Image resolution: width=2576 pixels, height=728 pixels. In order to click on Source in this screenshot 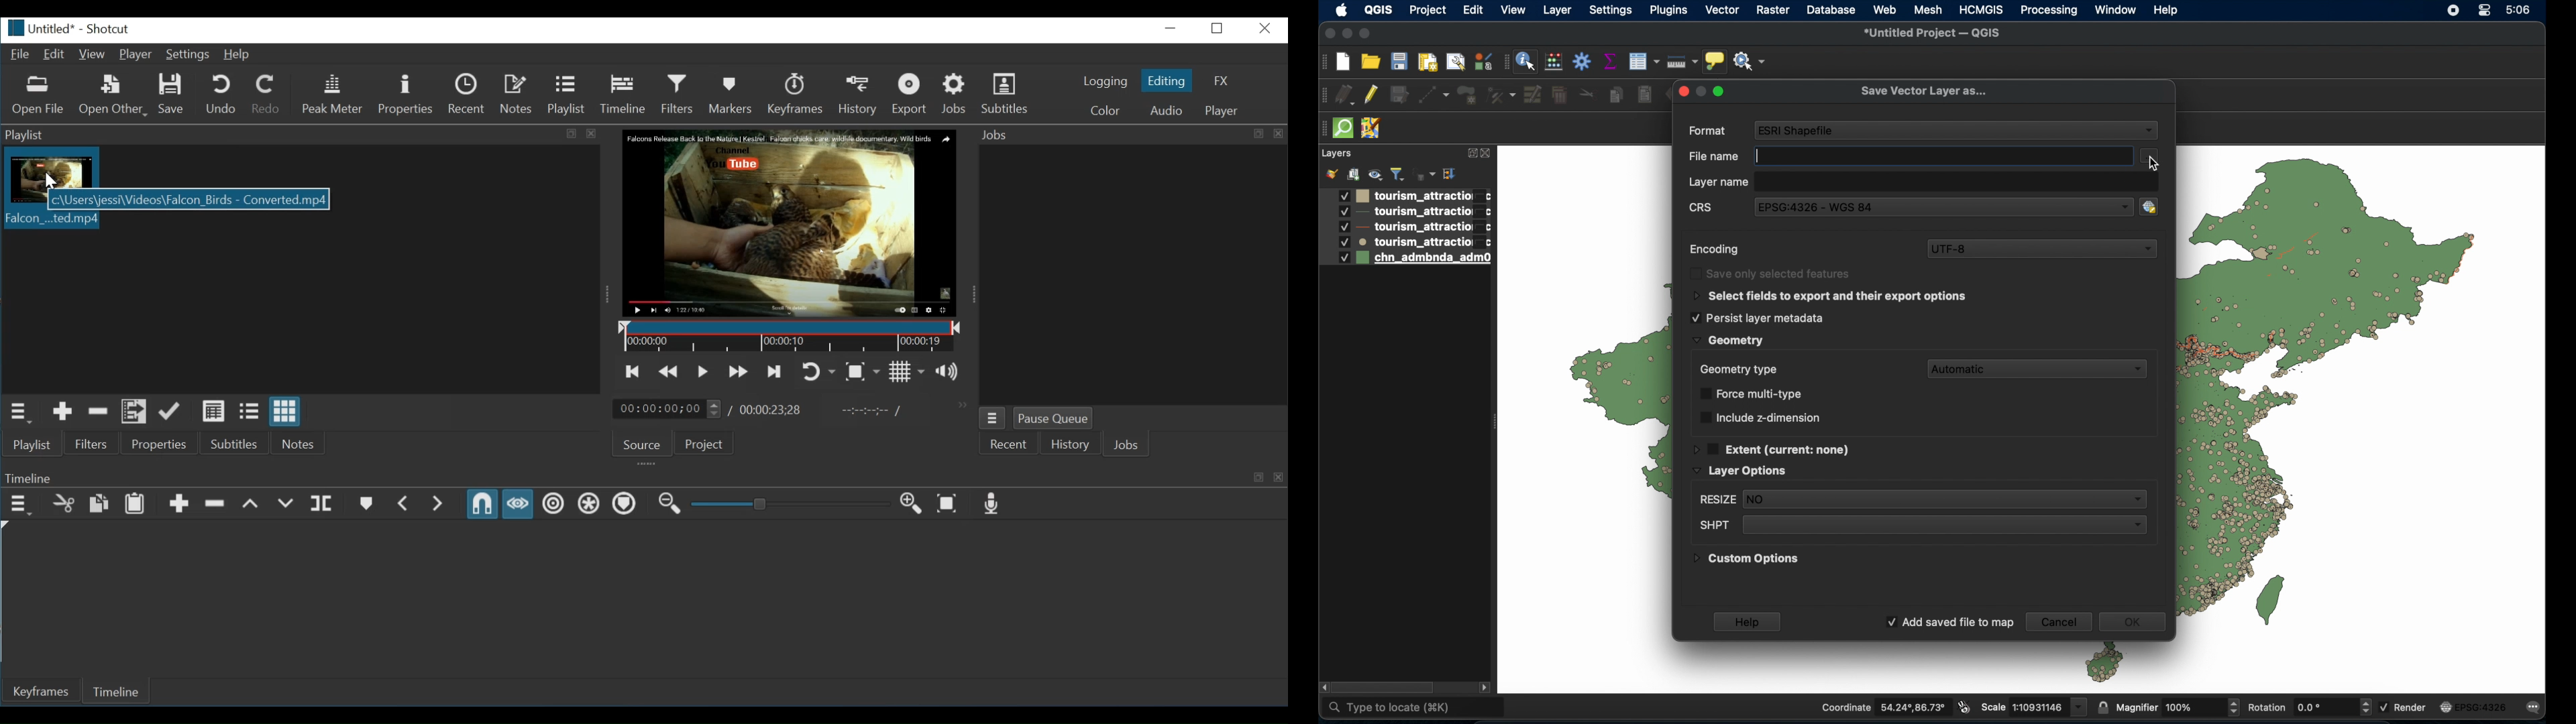, I will do `click(643, 445)`.